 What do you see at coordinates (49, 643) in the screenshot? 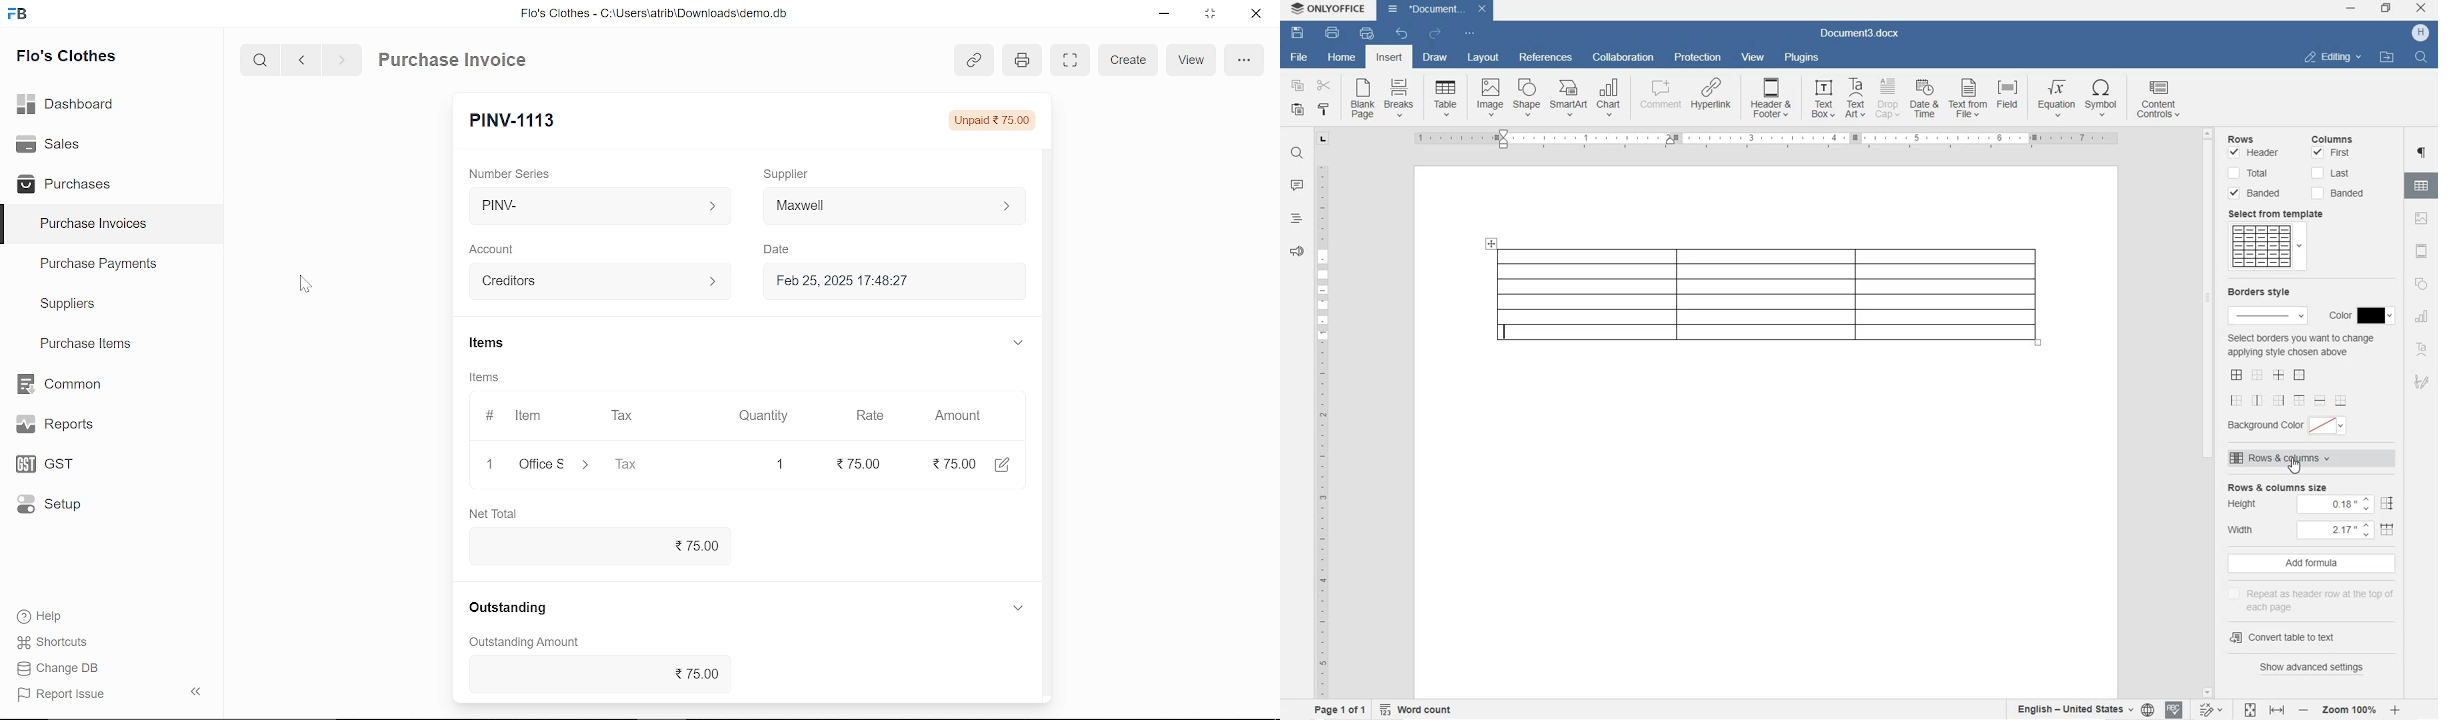
I see `Shortcuts` at bounding box center [49, 643].